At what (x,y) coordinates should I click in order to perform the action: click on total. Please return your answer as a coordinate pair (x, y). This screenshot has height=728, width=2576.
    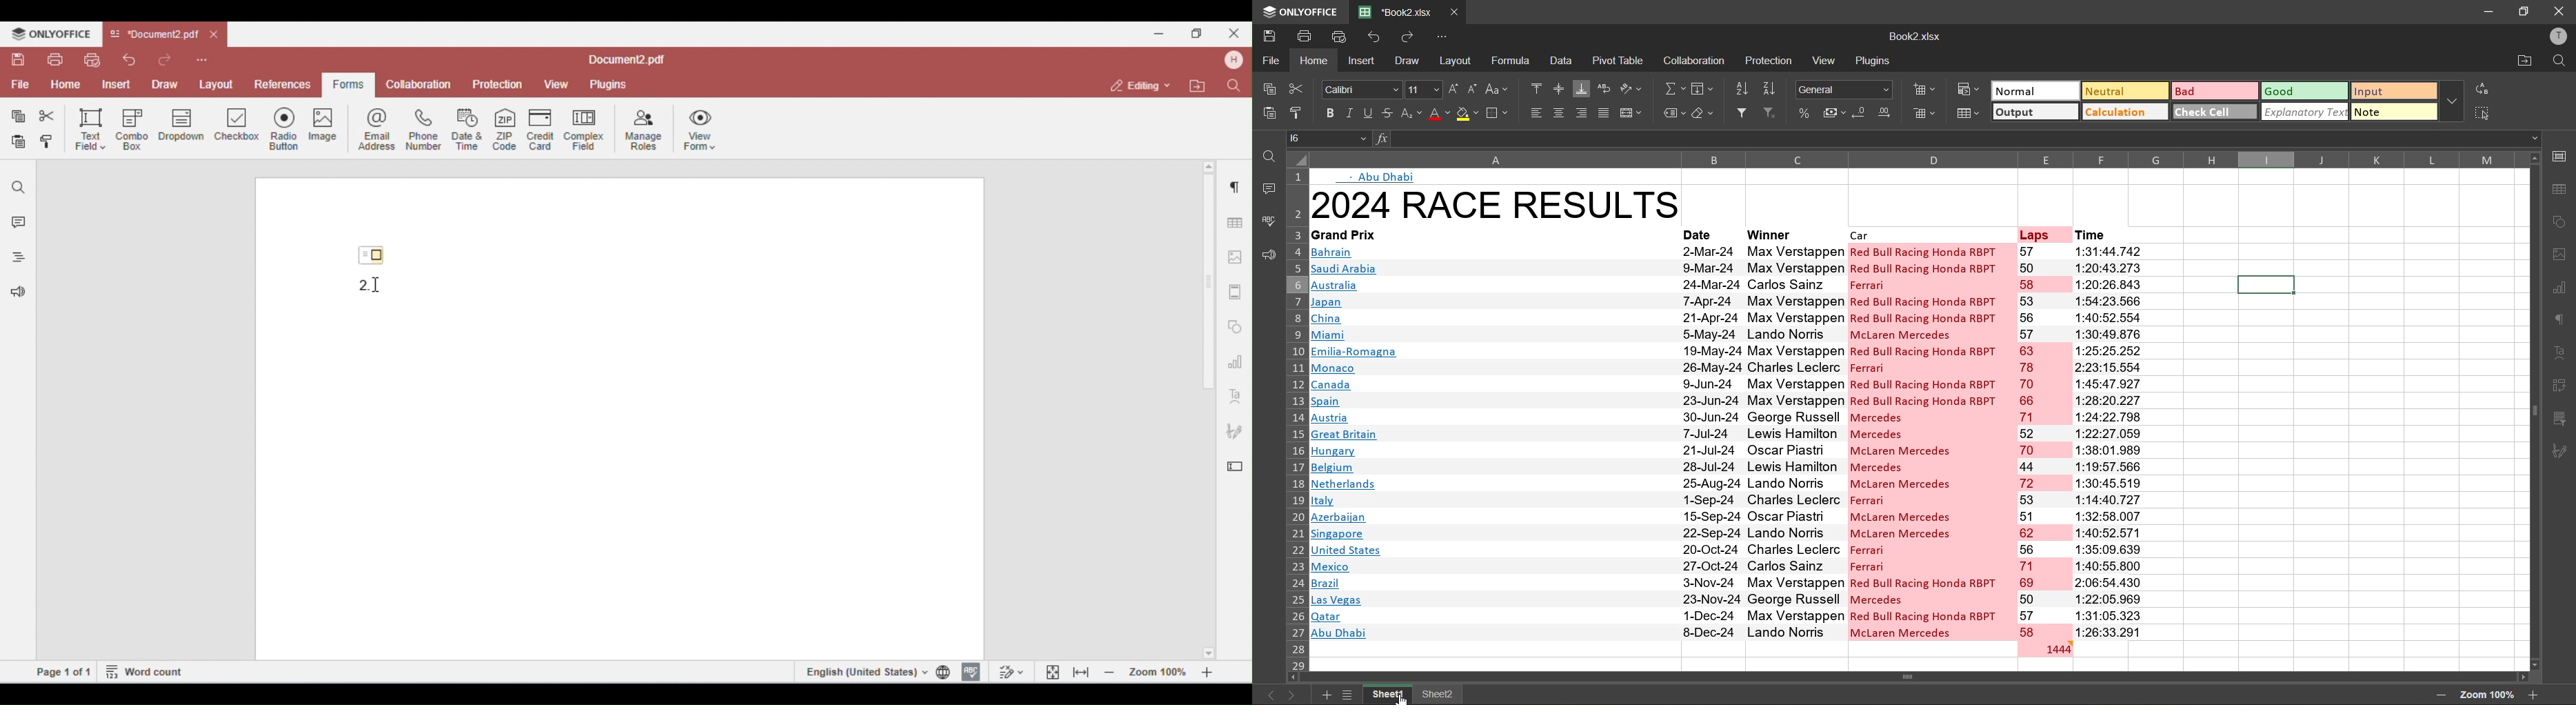
    Looking at the image, I should click on (2043, 648).